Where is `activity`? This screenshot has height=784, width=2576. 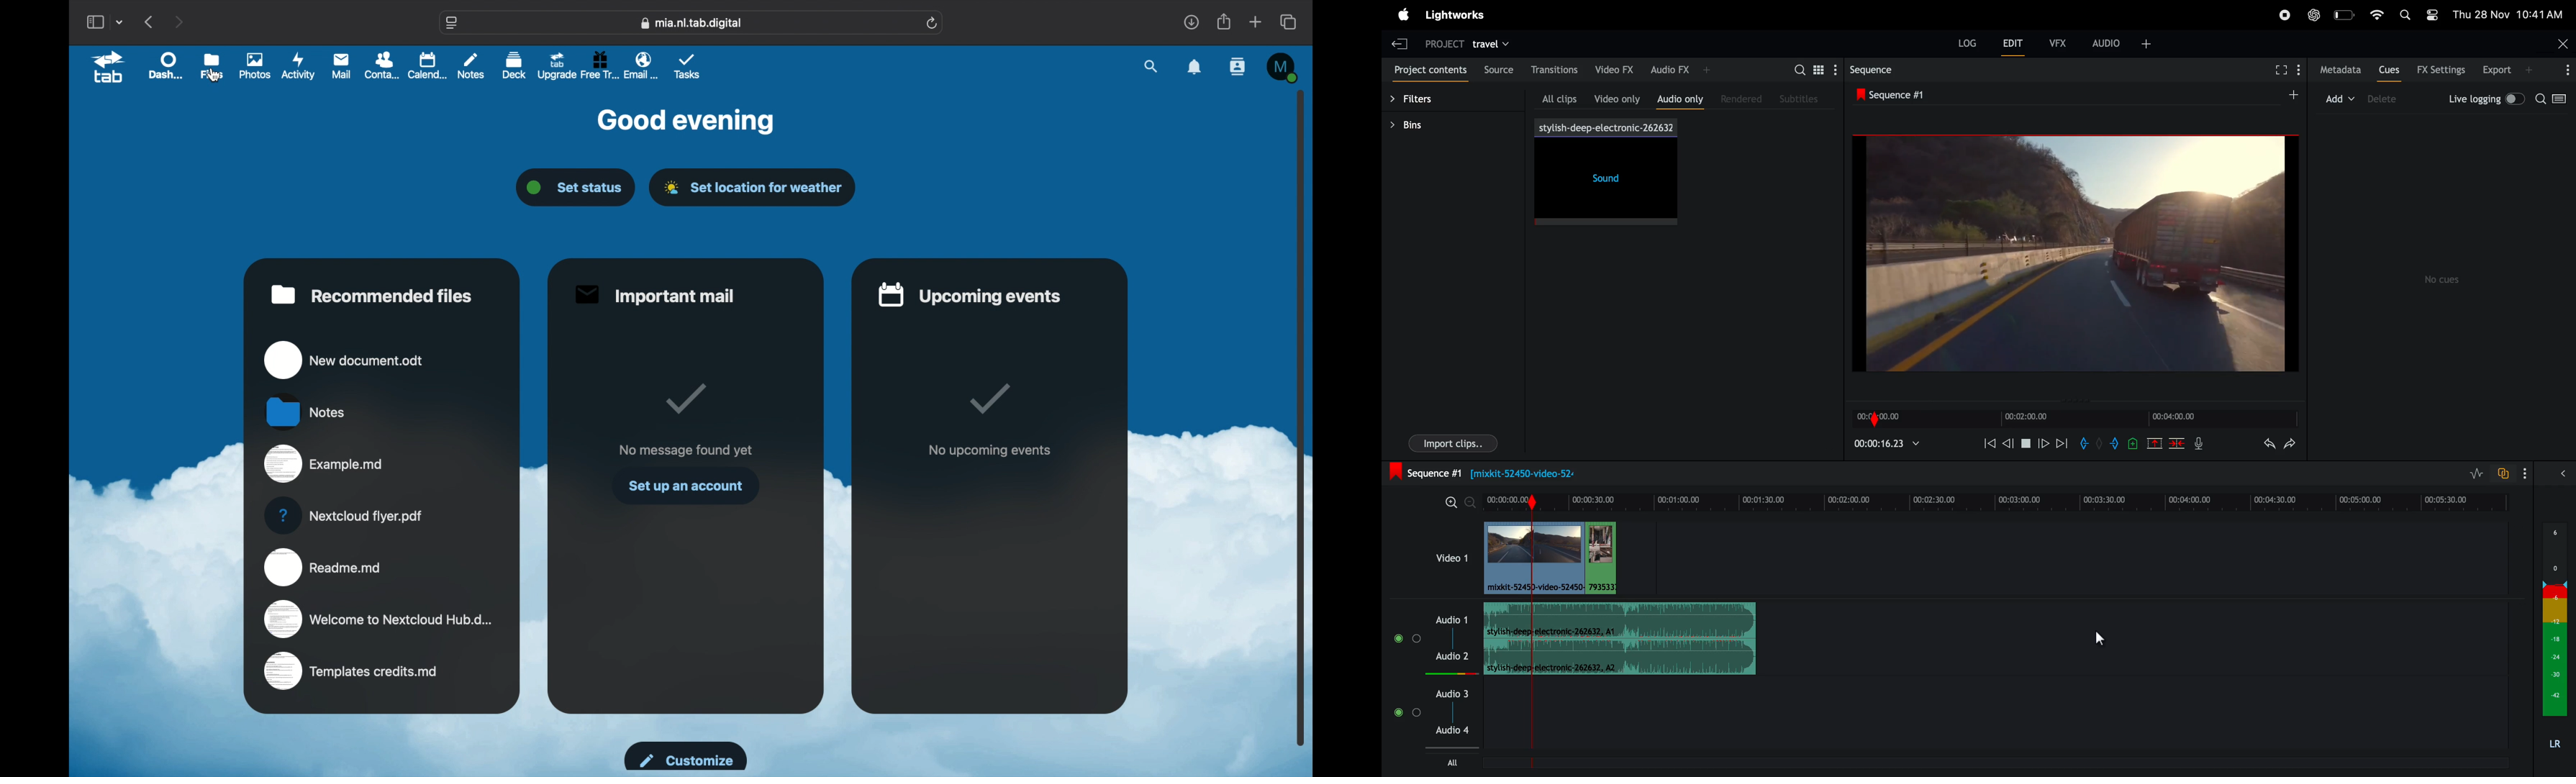 activity is located at coordinates (299, 67).